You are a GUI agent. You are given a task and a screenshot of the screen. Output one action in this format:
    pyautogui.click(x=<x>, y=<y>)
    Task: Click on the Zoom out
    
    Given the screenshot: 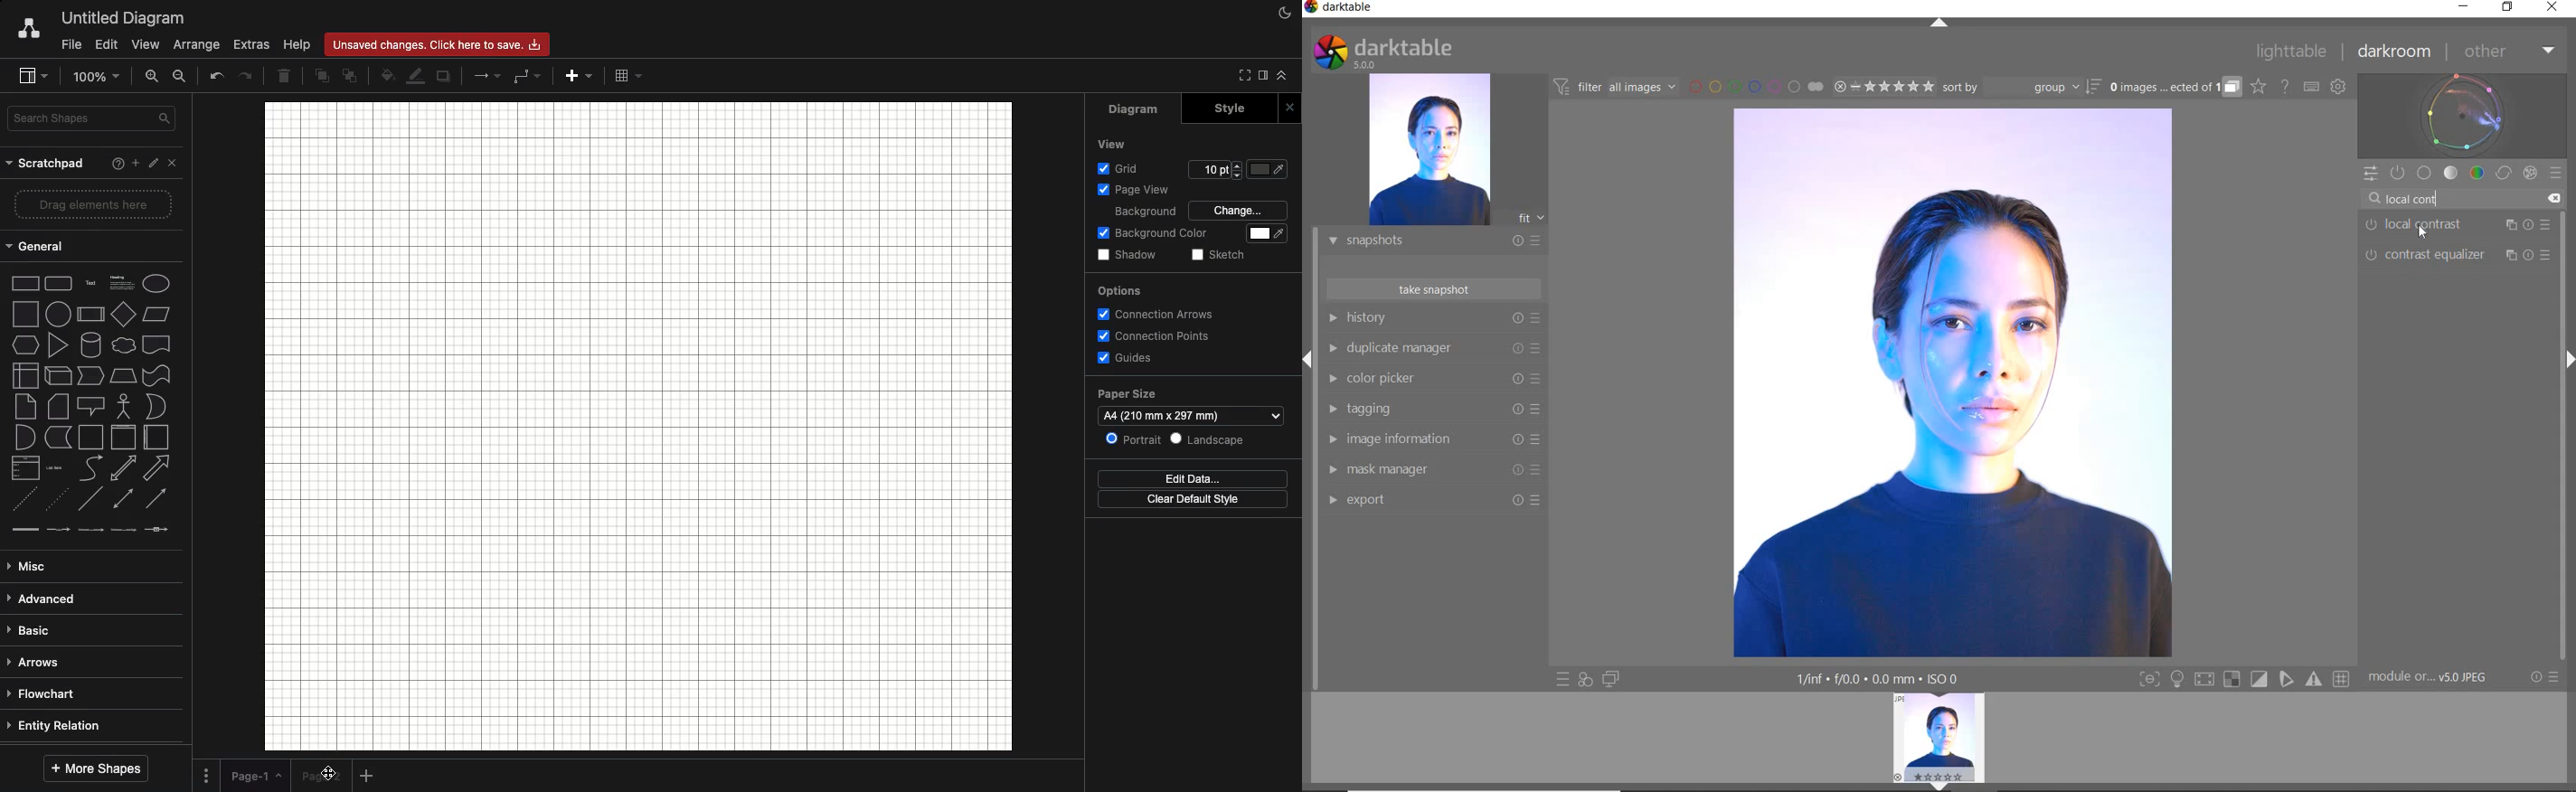 What is the action you would take?
    pyautogui.click(x=180, y=78)
    